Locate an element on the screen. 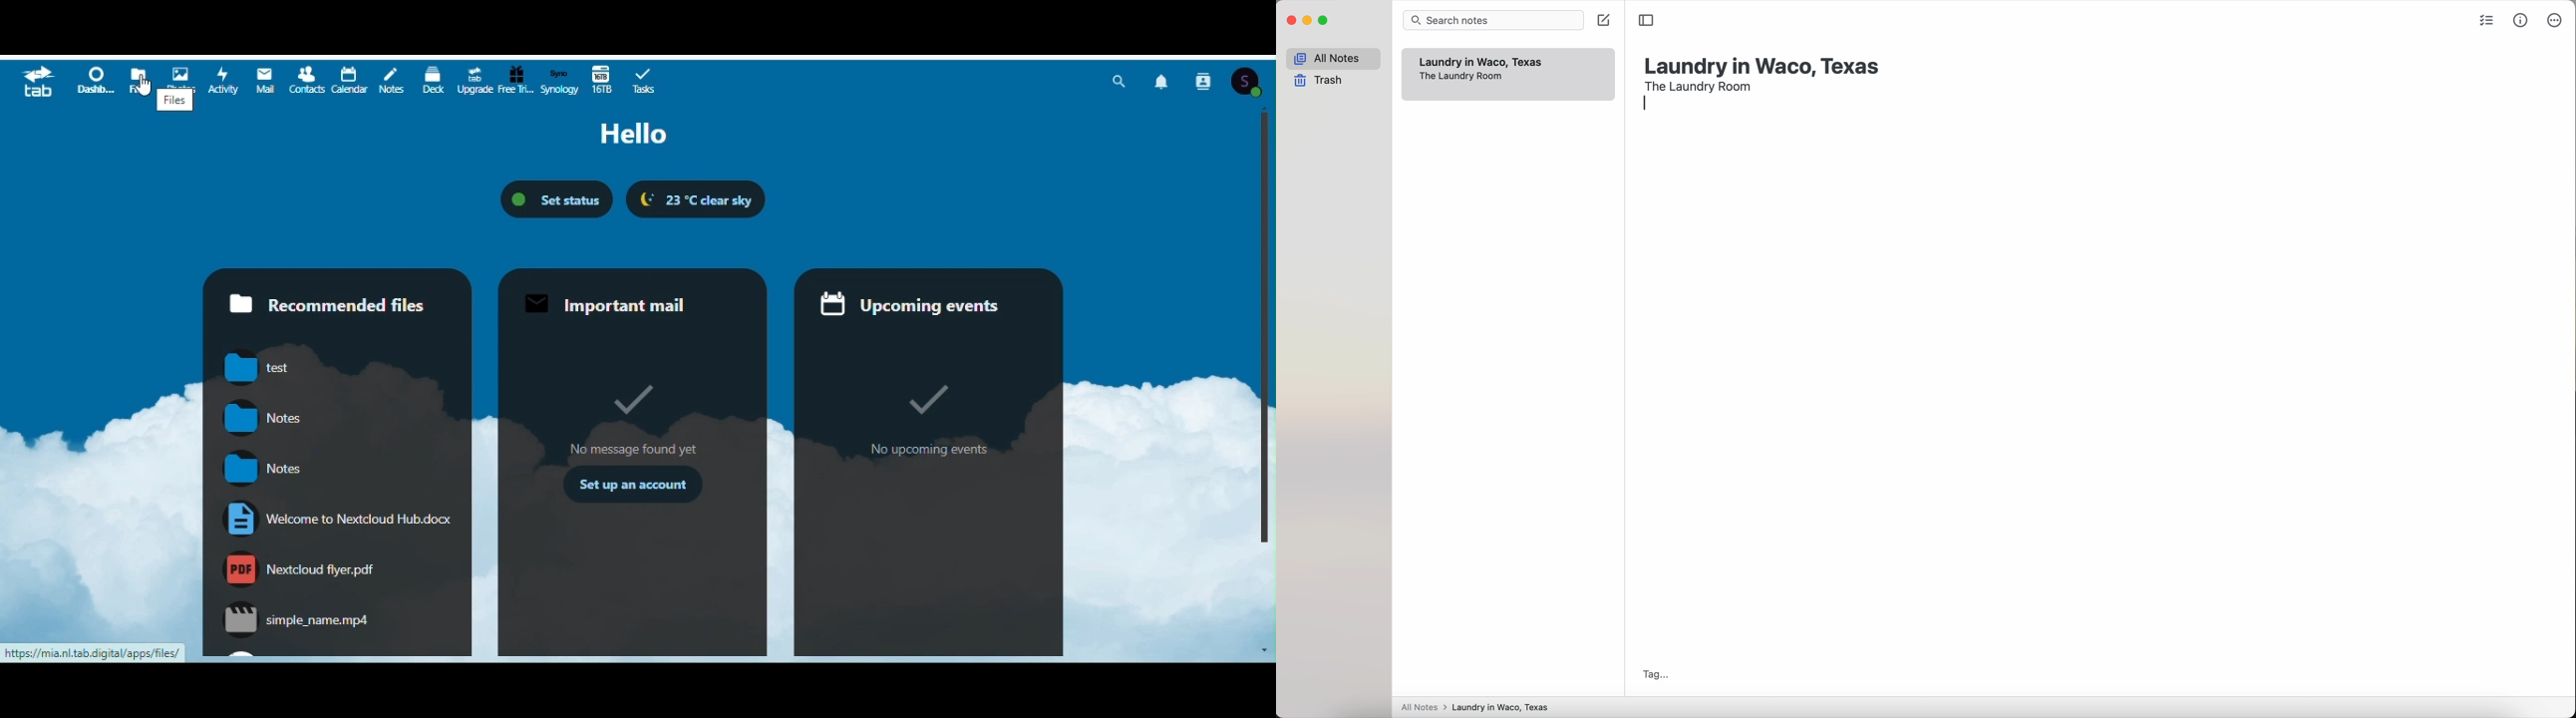 The image size is (2576, 728). Contacts is located at coordinates (308, 81).